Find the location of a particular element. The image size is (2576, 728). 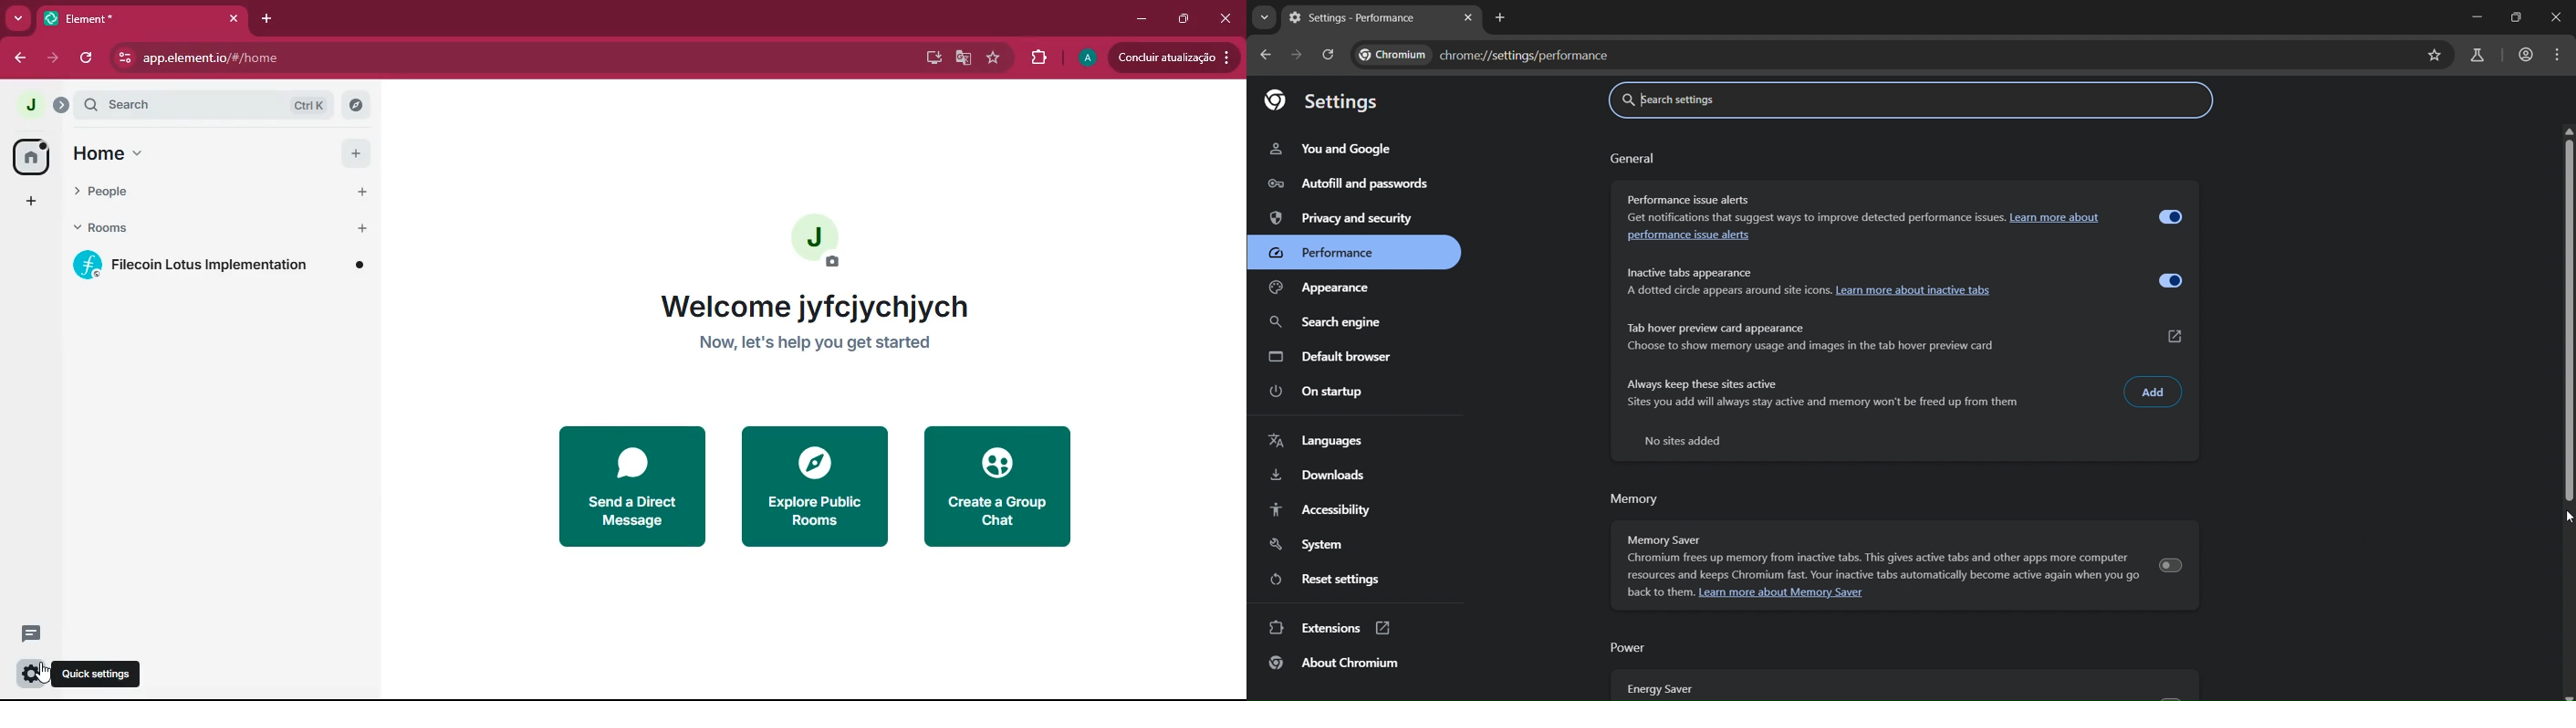

extensions is located at coordinates (1038, 58).